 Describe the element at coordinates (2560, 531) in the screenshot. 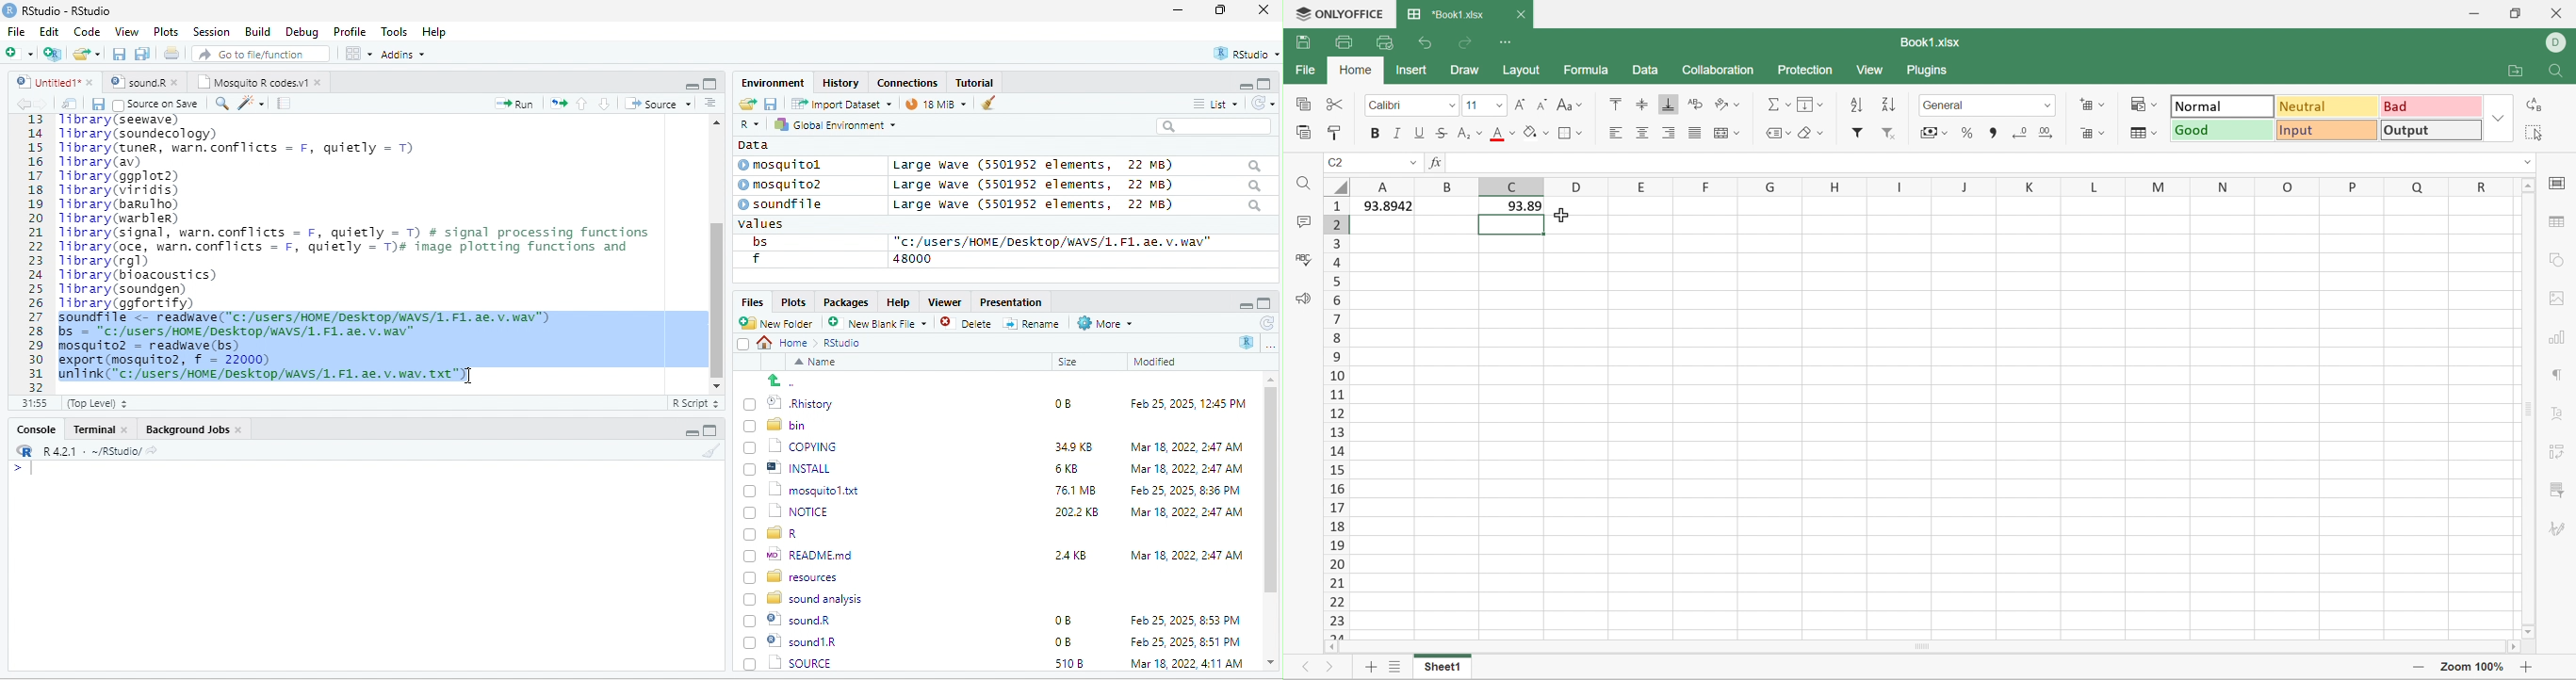

I see `Signature settings` at that location.